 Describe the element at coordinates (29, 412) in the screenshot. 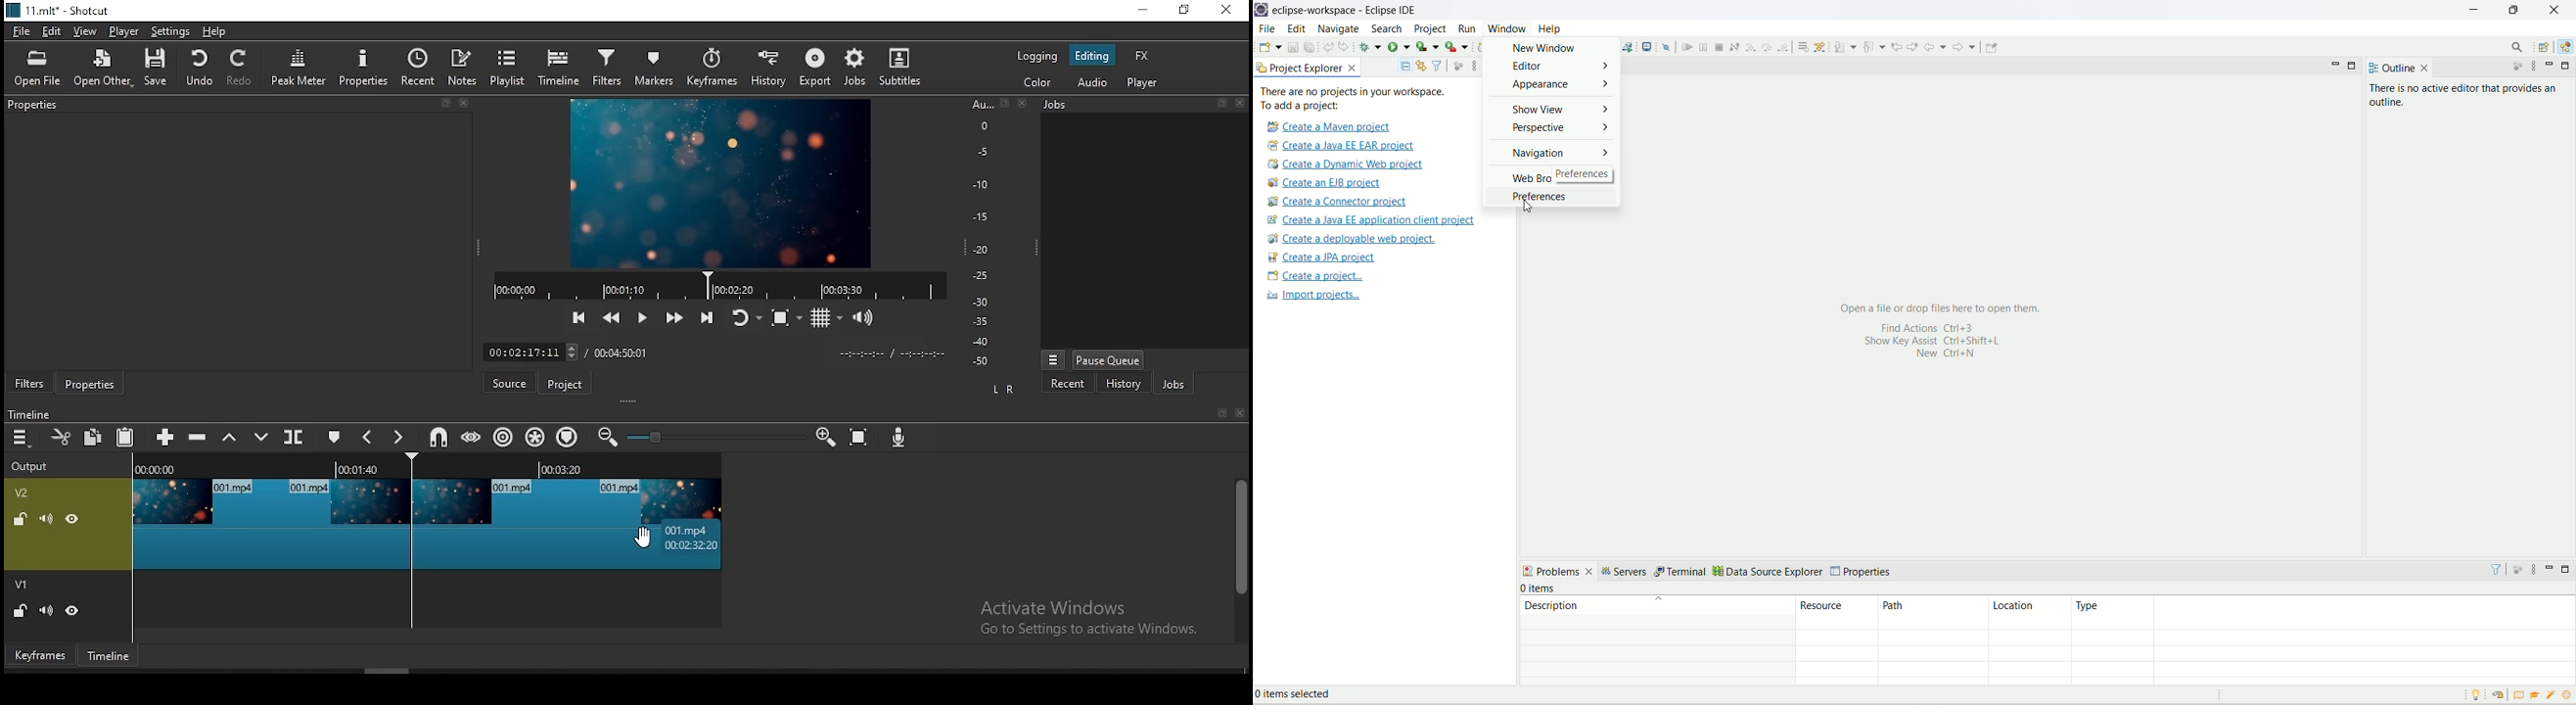

I see `` at that location.